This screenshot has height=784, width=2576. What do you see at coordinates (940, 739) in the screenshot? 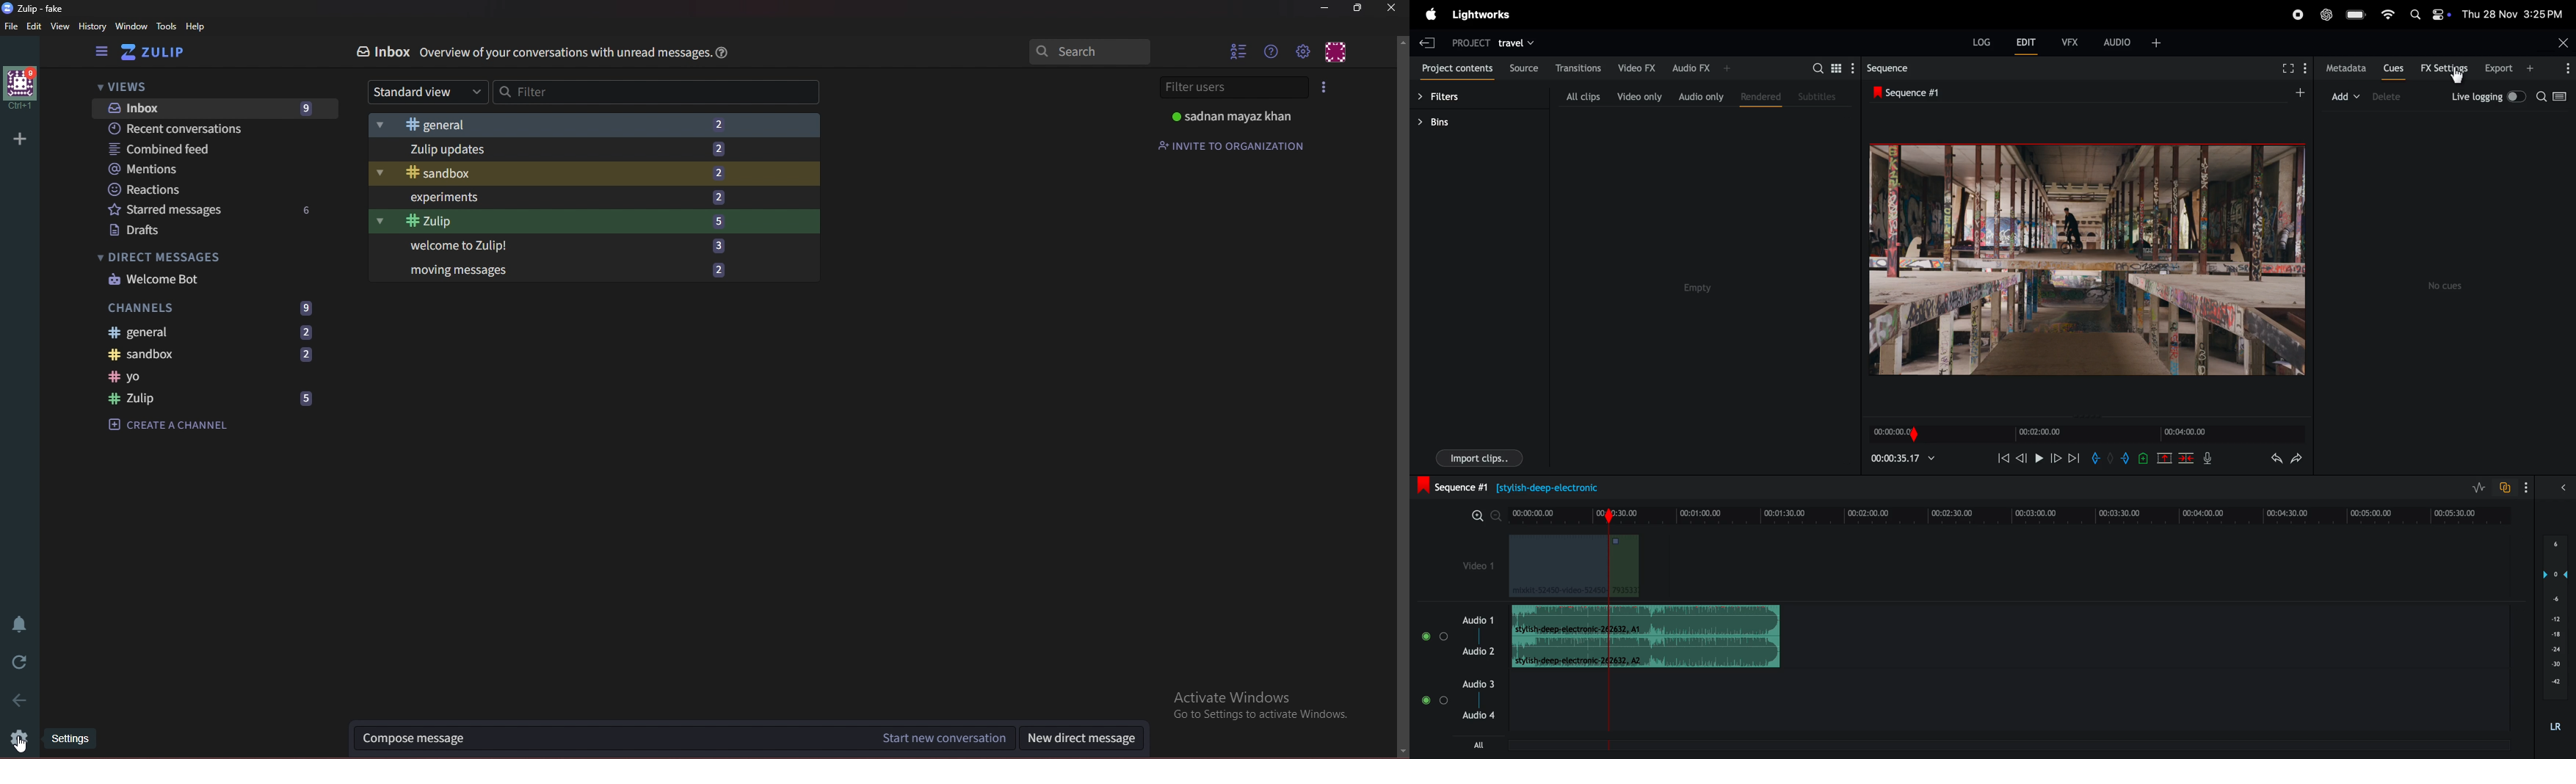
I see `Start new conversation` at bounding box center [940, 739].